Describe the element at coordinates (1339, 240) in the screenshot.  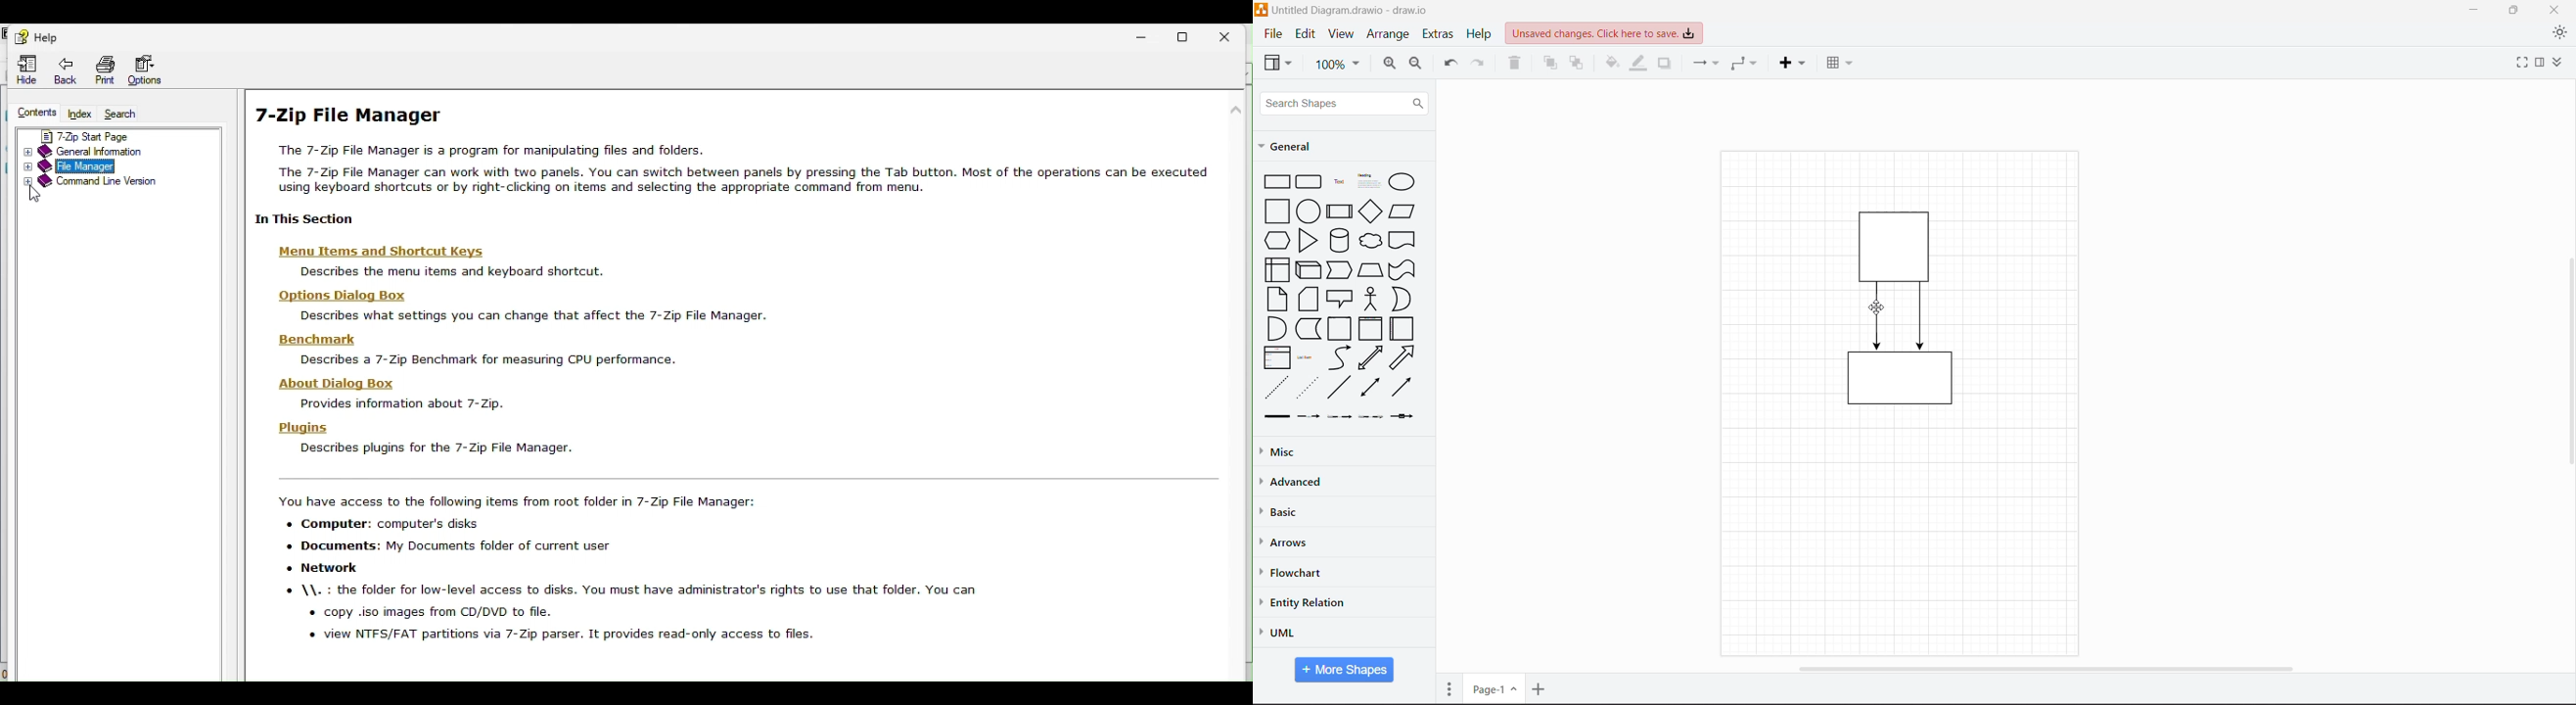
I see `Cylinder` at that location.